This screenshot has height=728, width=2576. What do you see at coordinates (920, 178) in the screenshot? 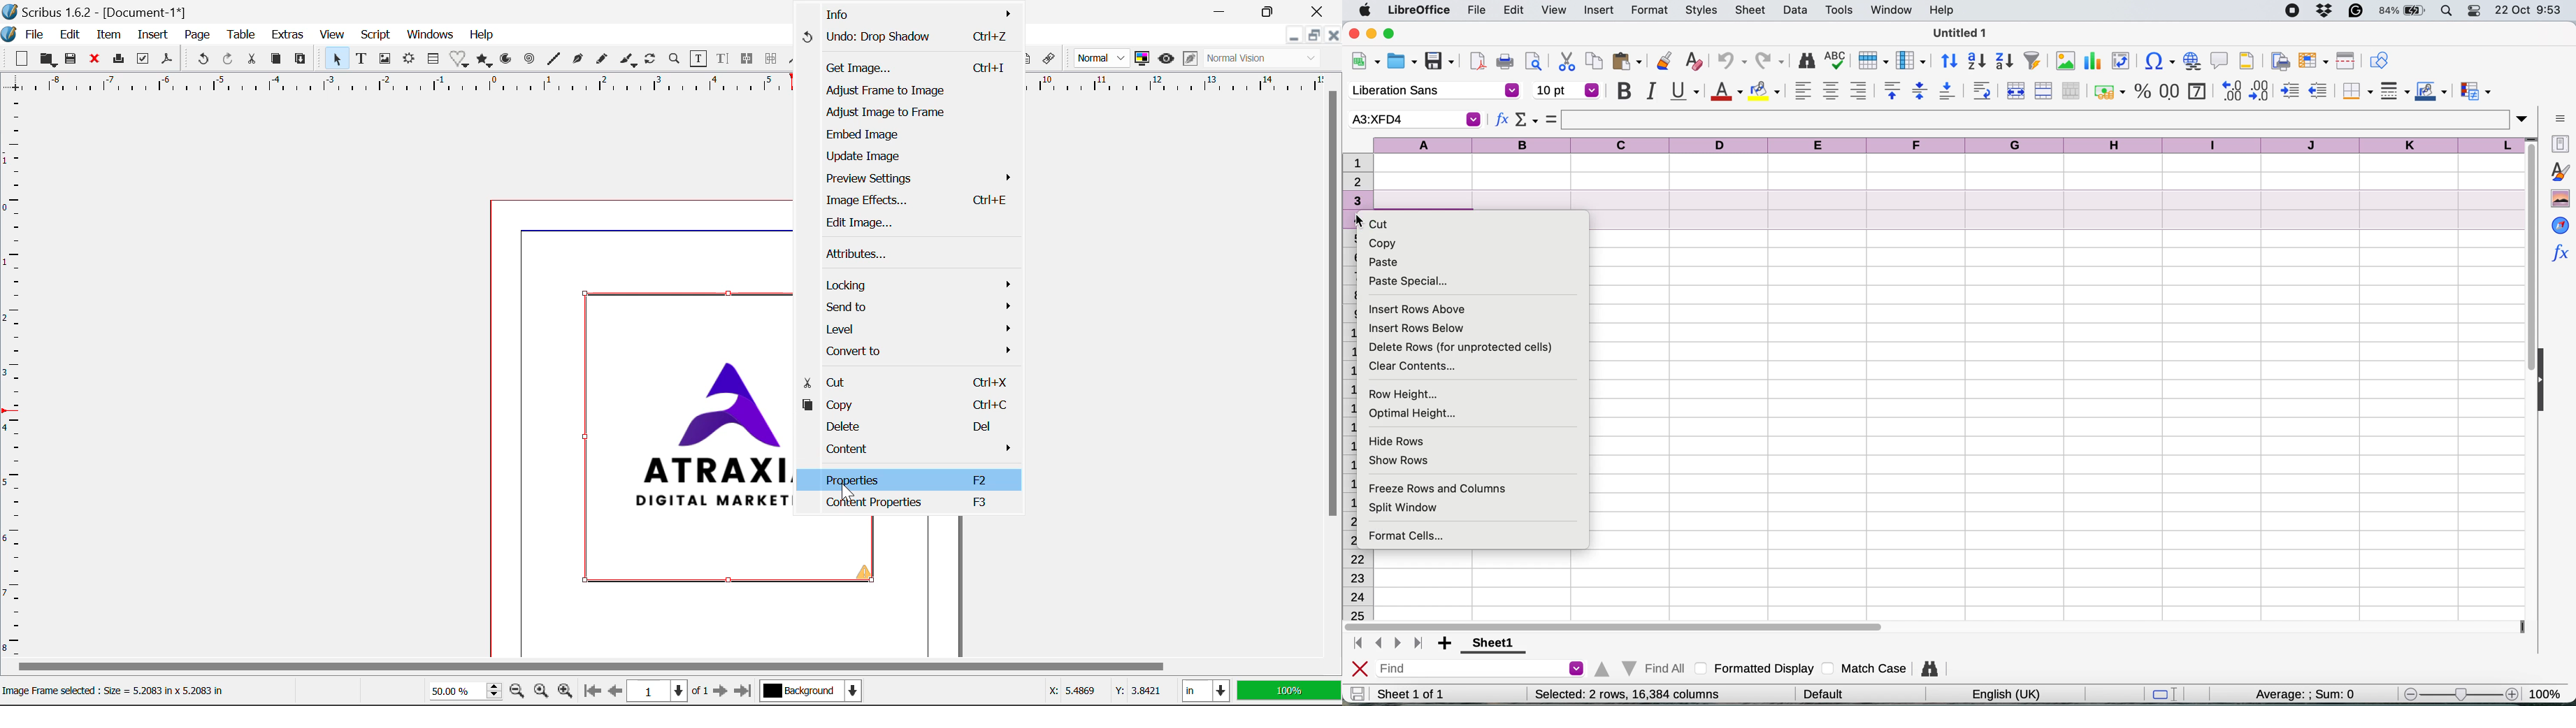
I see `Preview Settings` at bounding box center [920, 178].